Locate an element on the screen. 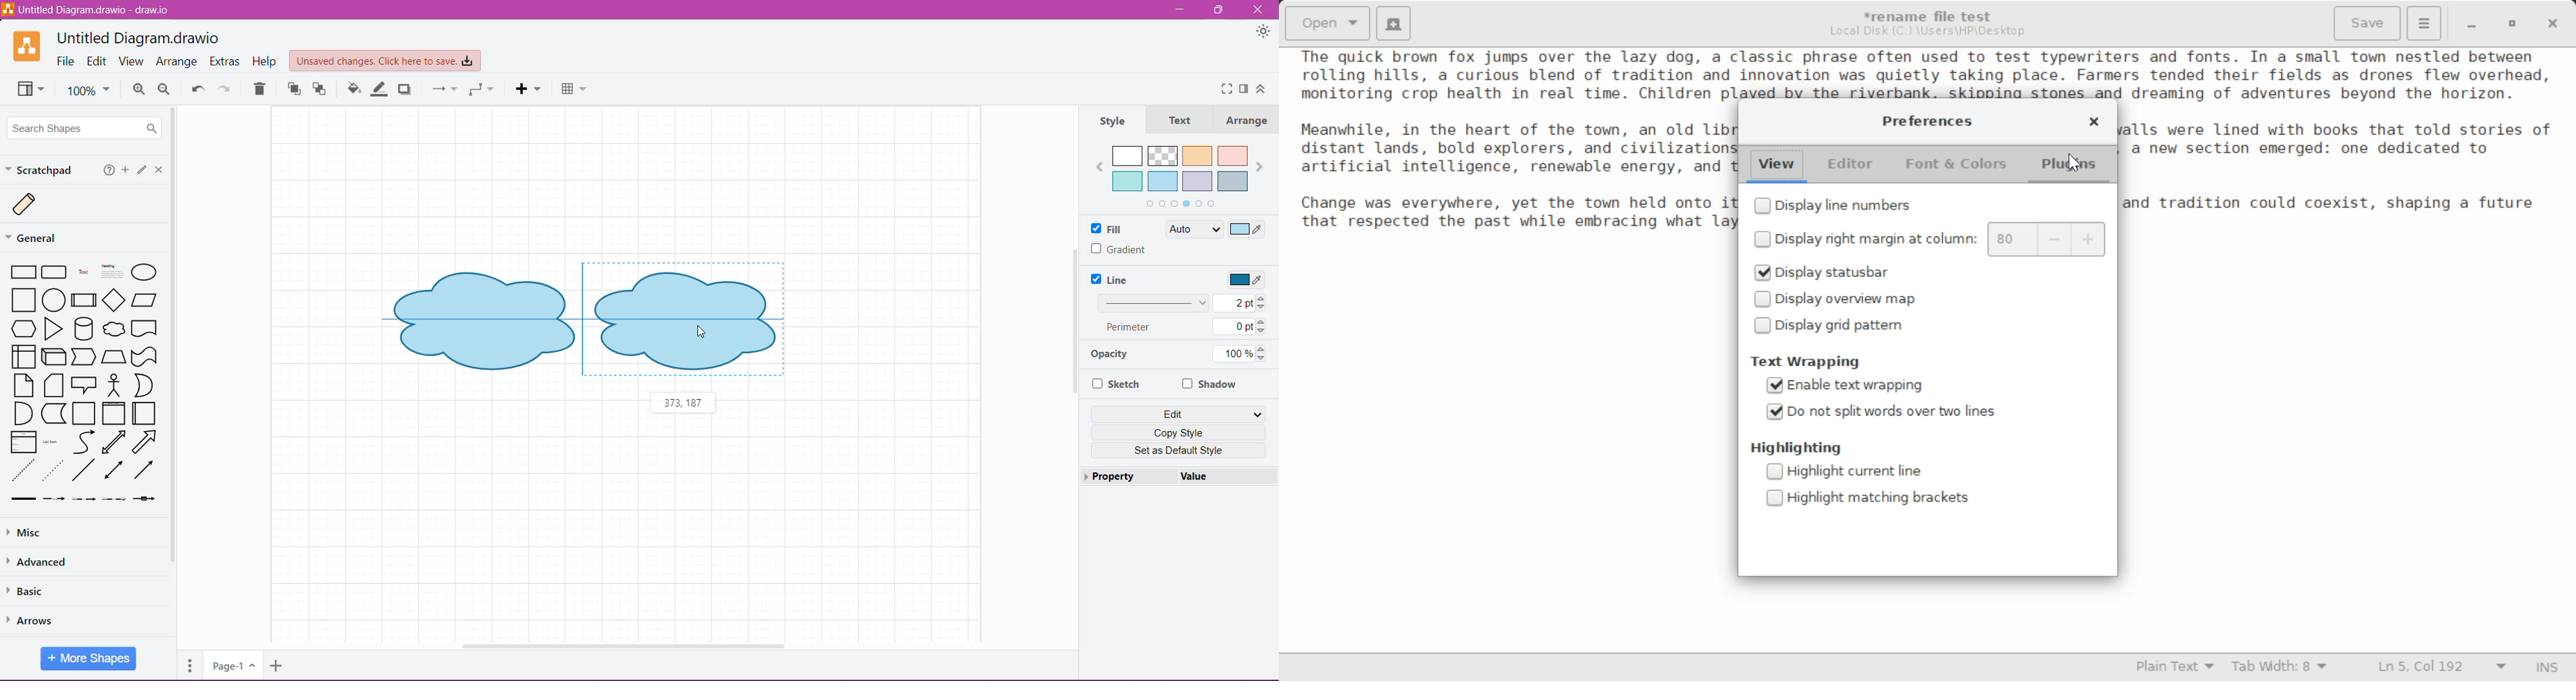  Insert is located at coordinates (529, 89).